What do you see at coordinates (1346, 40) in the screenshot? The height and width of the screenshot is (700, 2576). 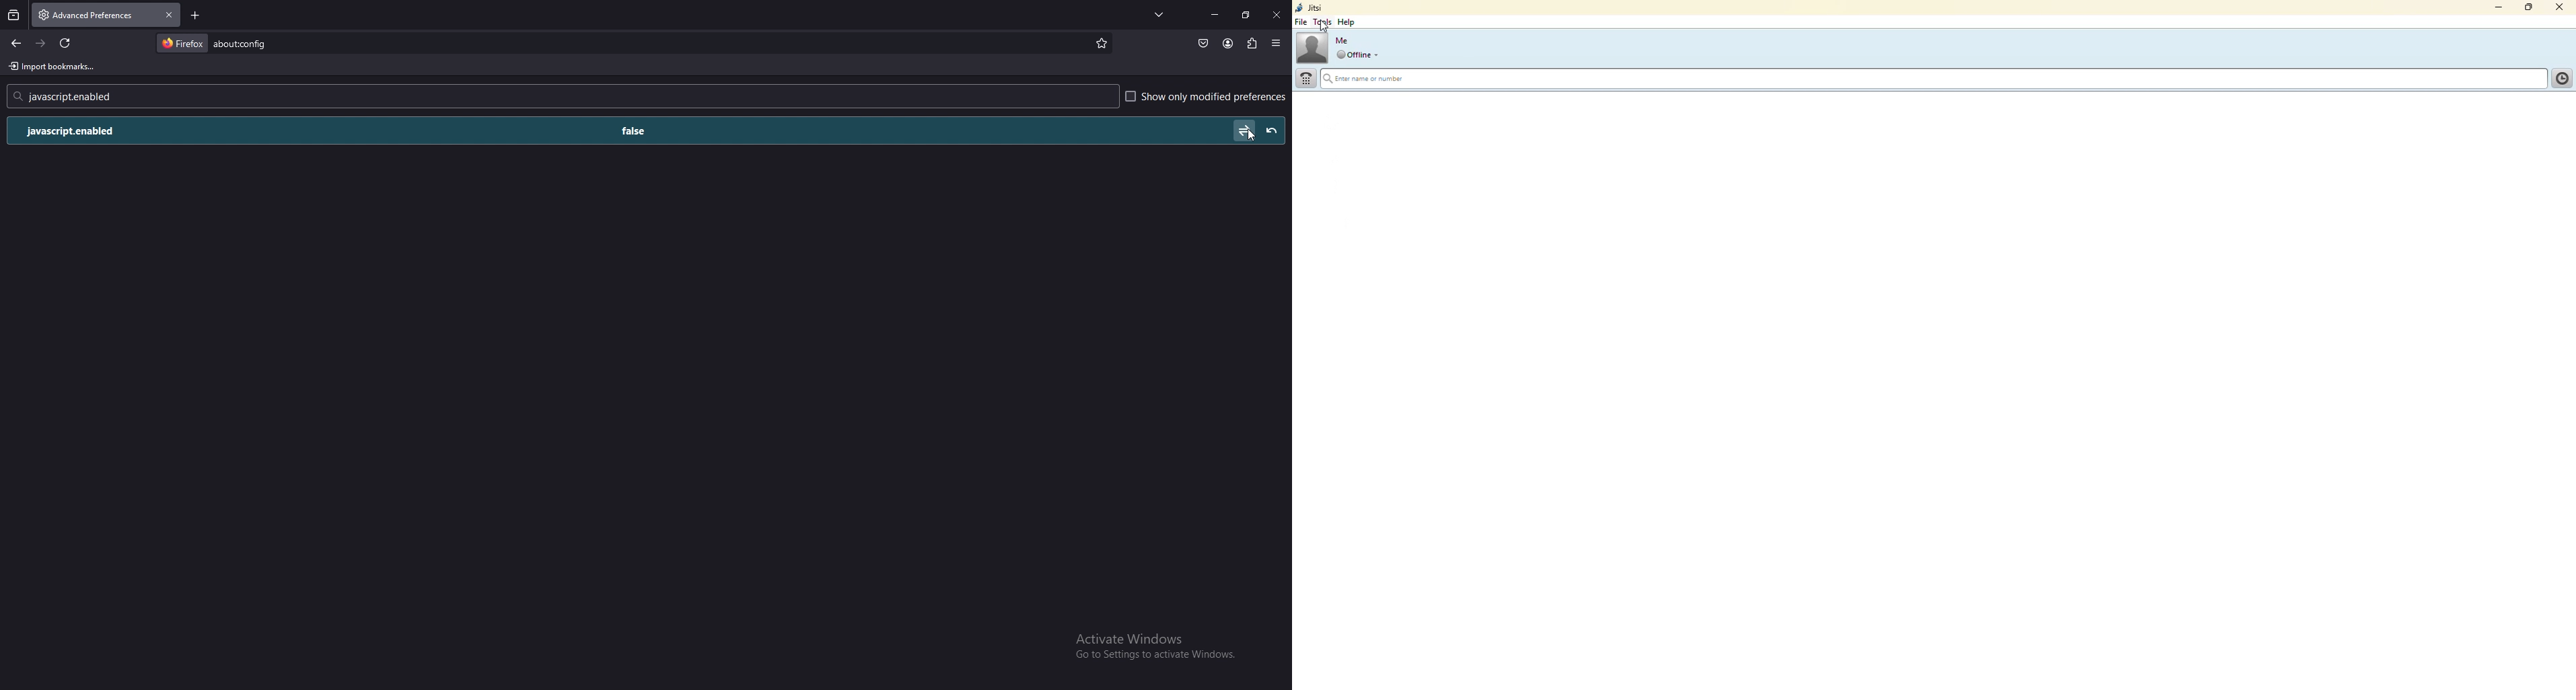 I see `me` at bounding box center [1346, 40].